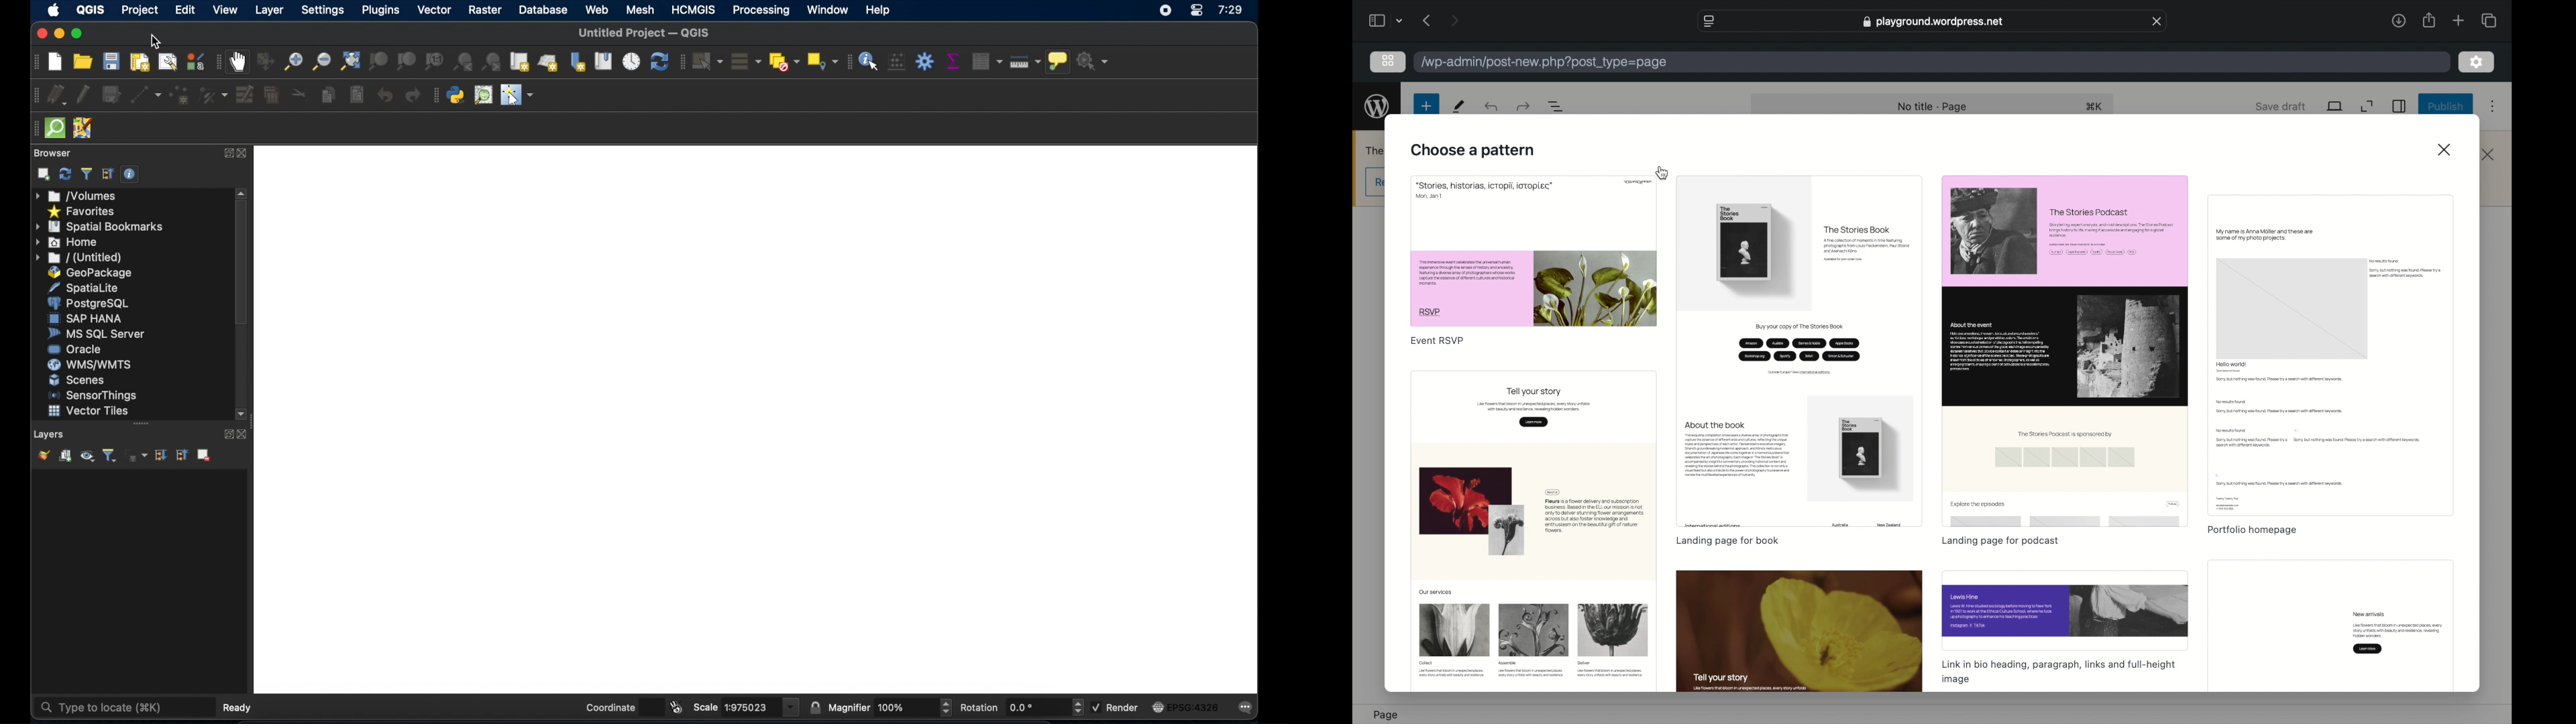  What do you see at coordinates (1377, 107) in the screenshot?
I see `wordpress` at bounding box center [1377, 107].